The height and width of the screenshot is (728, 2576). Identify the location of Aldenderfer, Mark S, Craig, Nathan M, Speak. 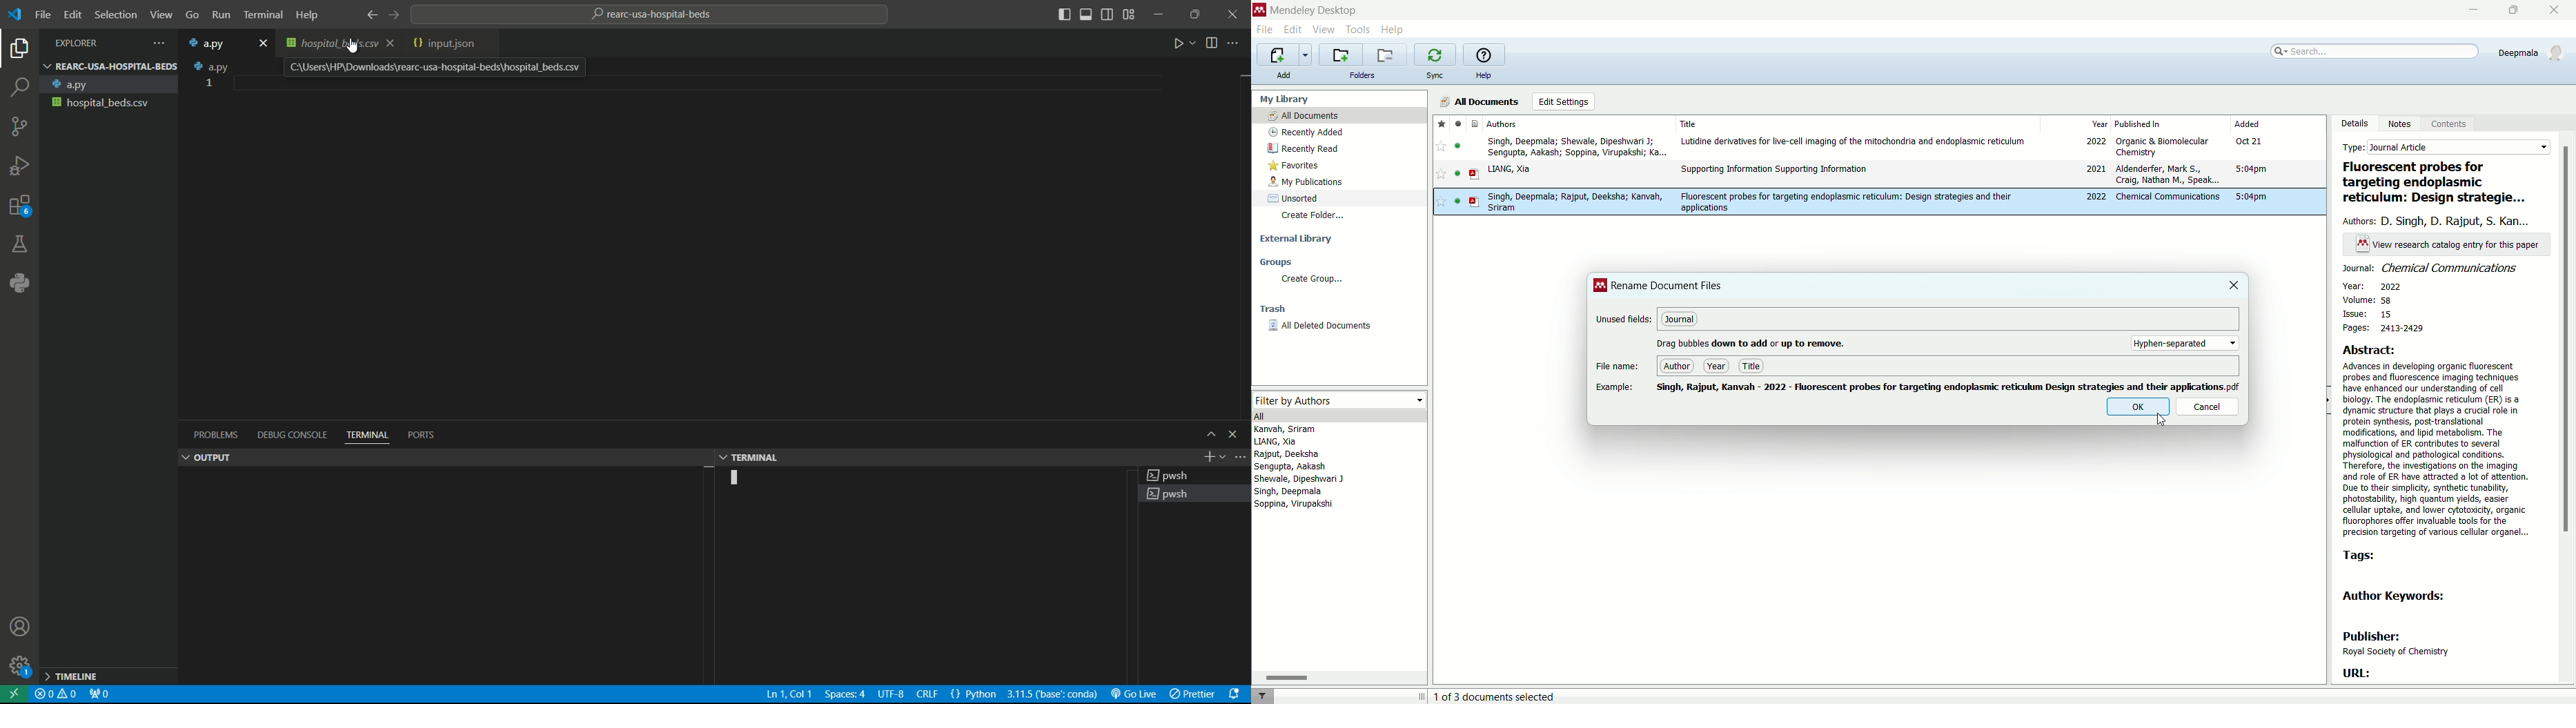
(2166, 175).